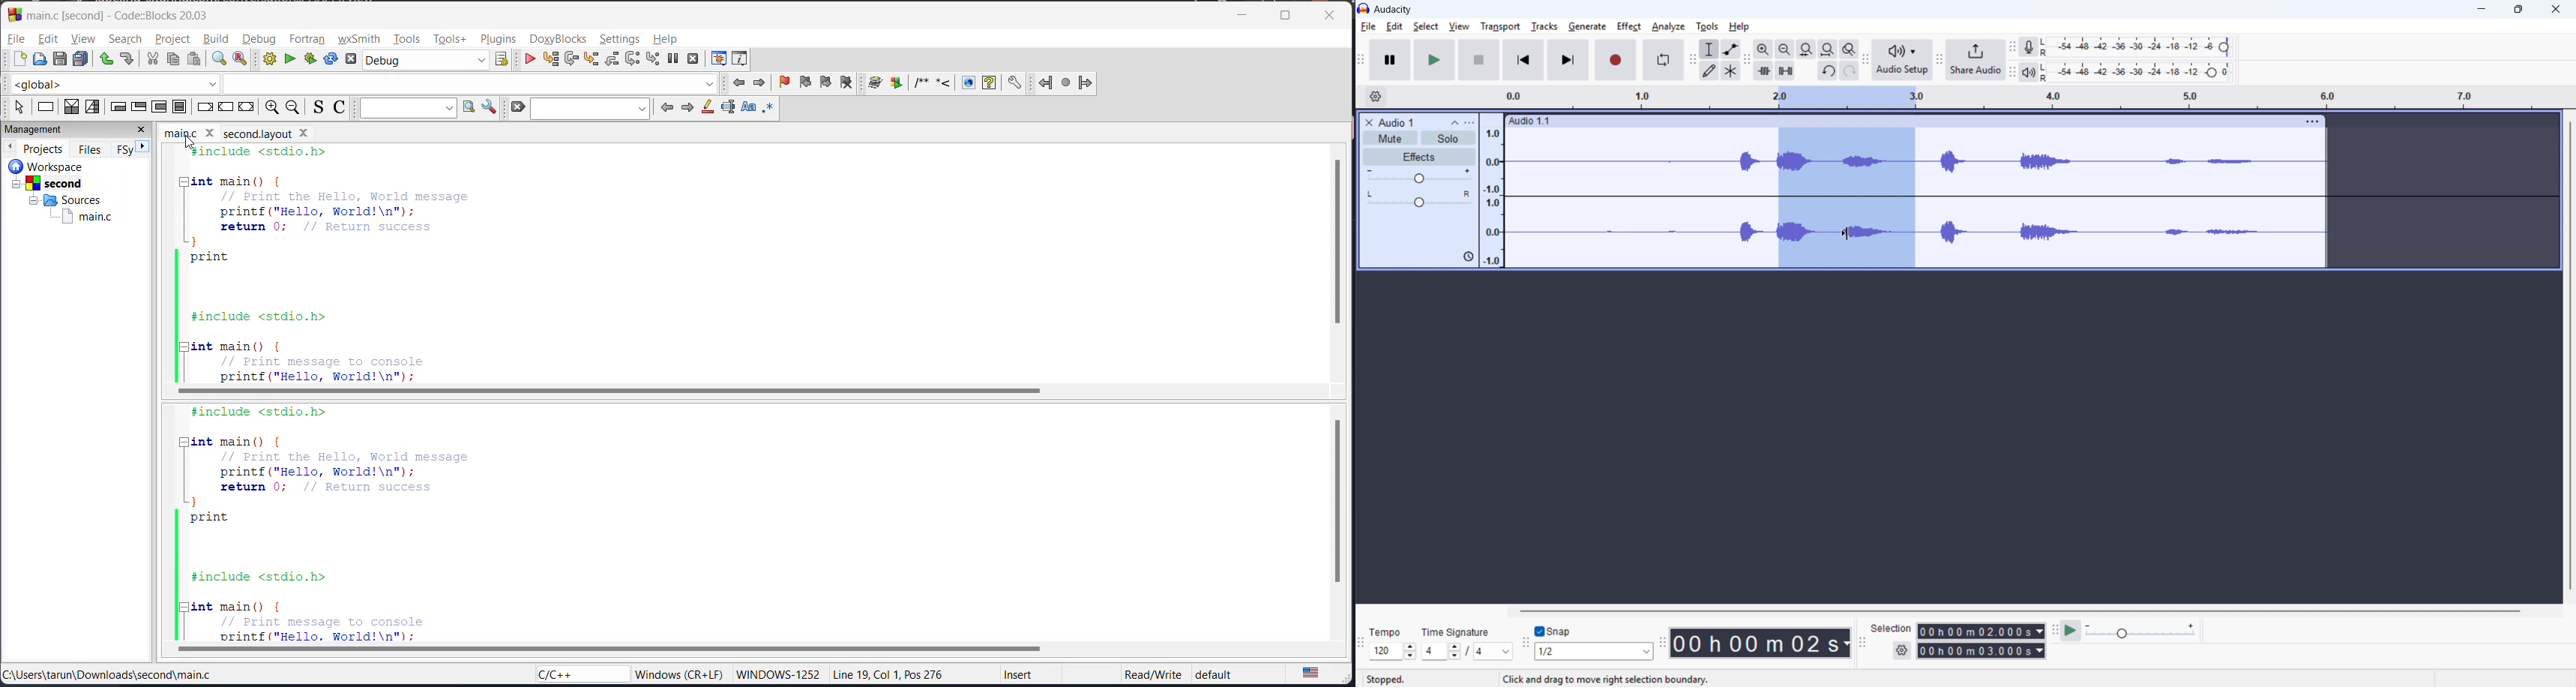 This screenshot has width=2576, height=700. What do you see at coordinates (1864, 60) in the screenshot?
I see `Audio setup toolbar` at bounding box center [1864, 60].